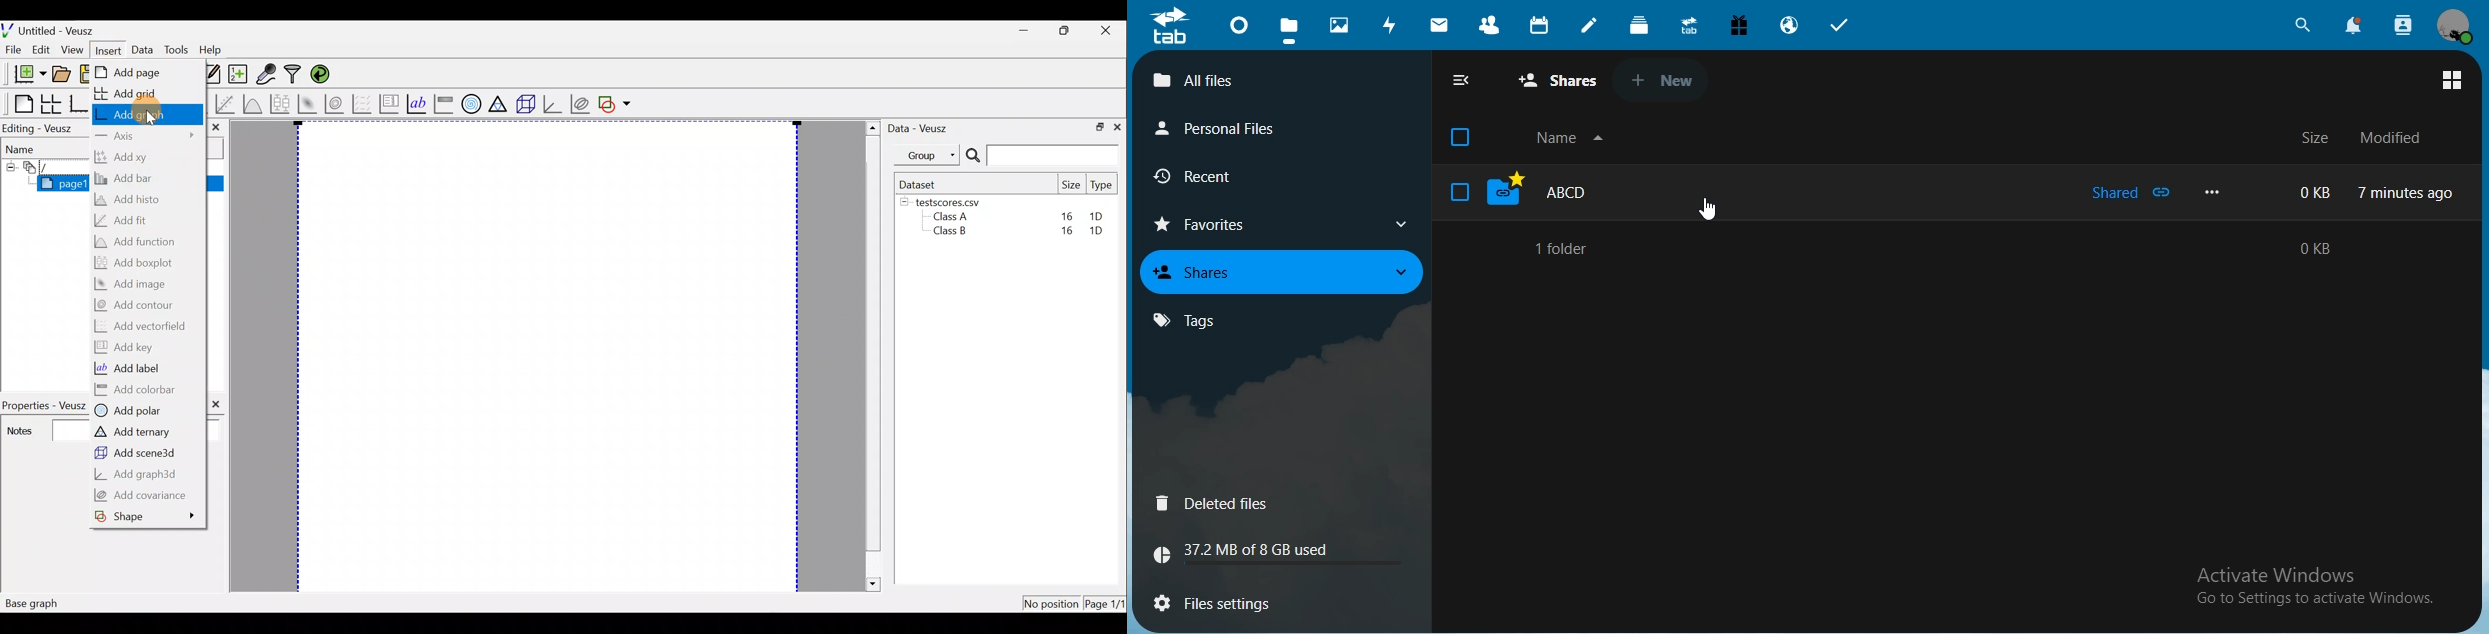 This screenshot has width=2492, height=644. I want to click on files settings, so click(1244, 600).